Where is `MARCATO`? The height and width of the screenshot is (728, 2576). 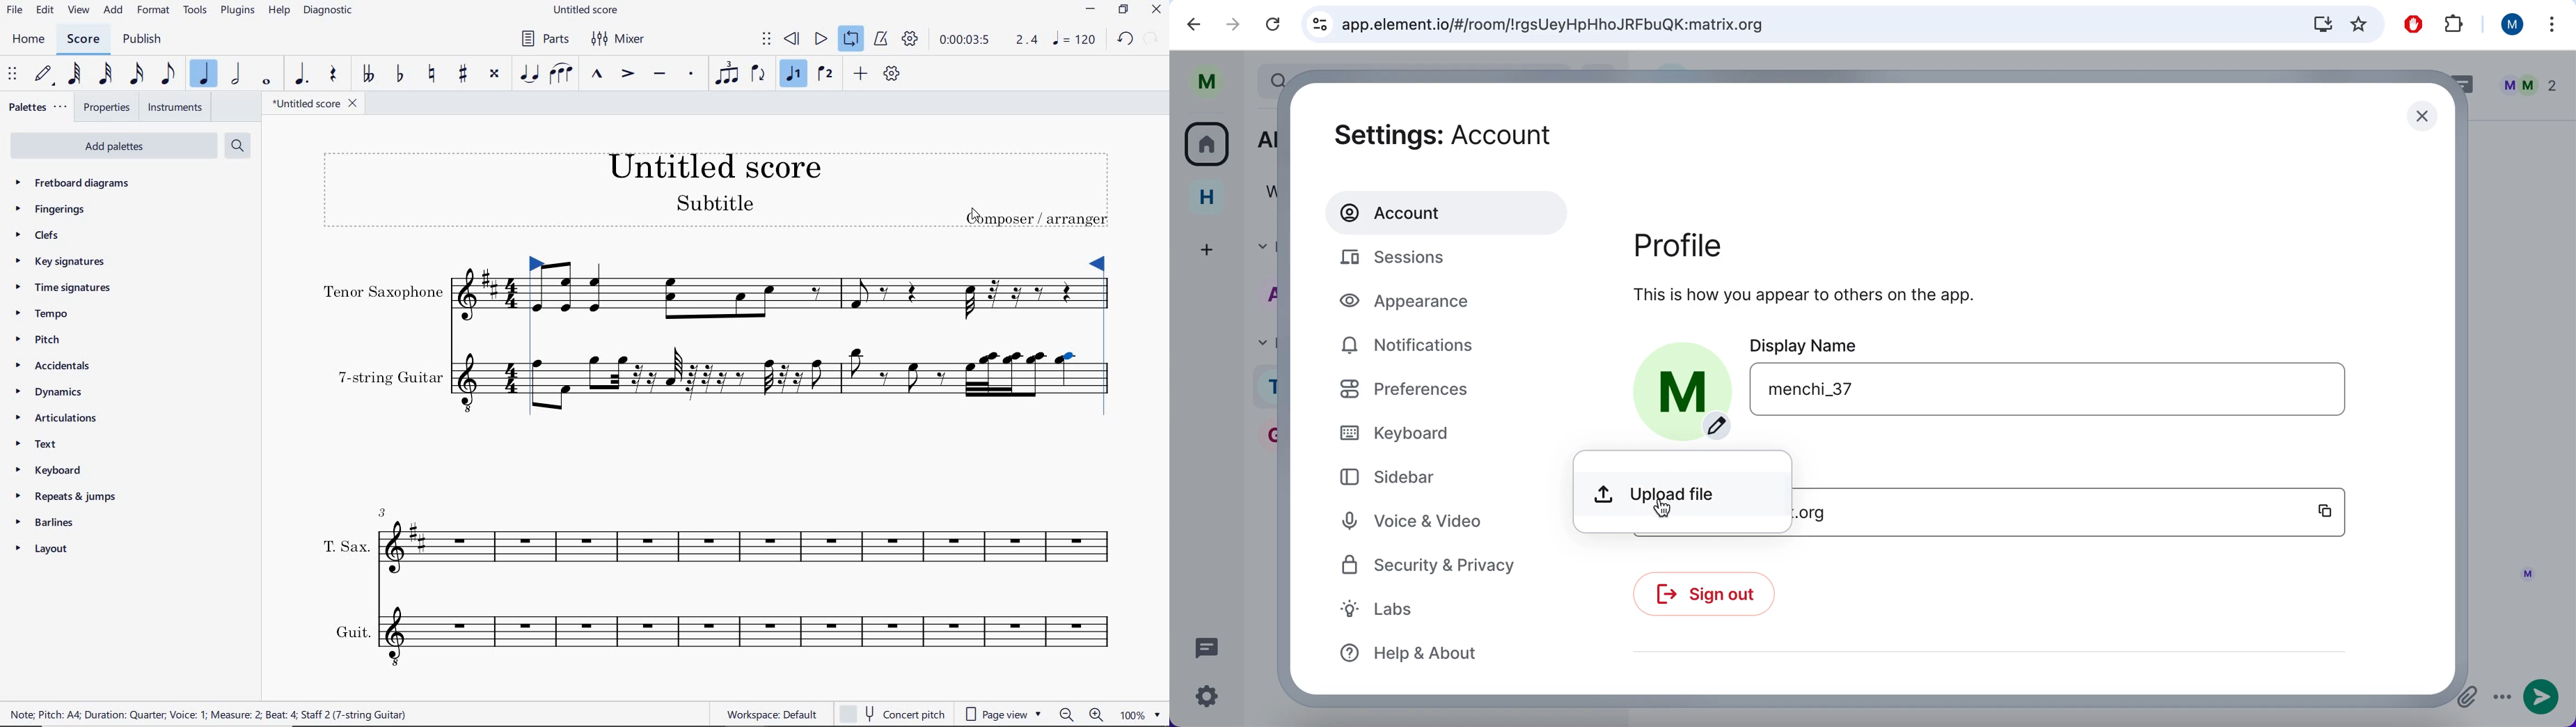 MARCATO is located at coordinates (596, 75).